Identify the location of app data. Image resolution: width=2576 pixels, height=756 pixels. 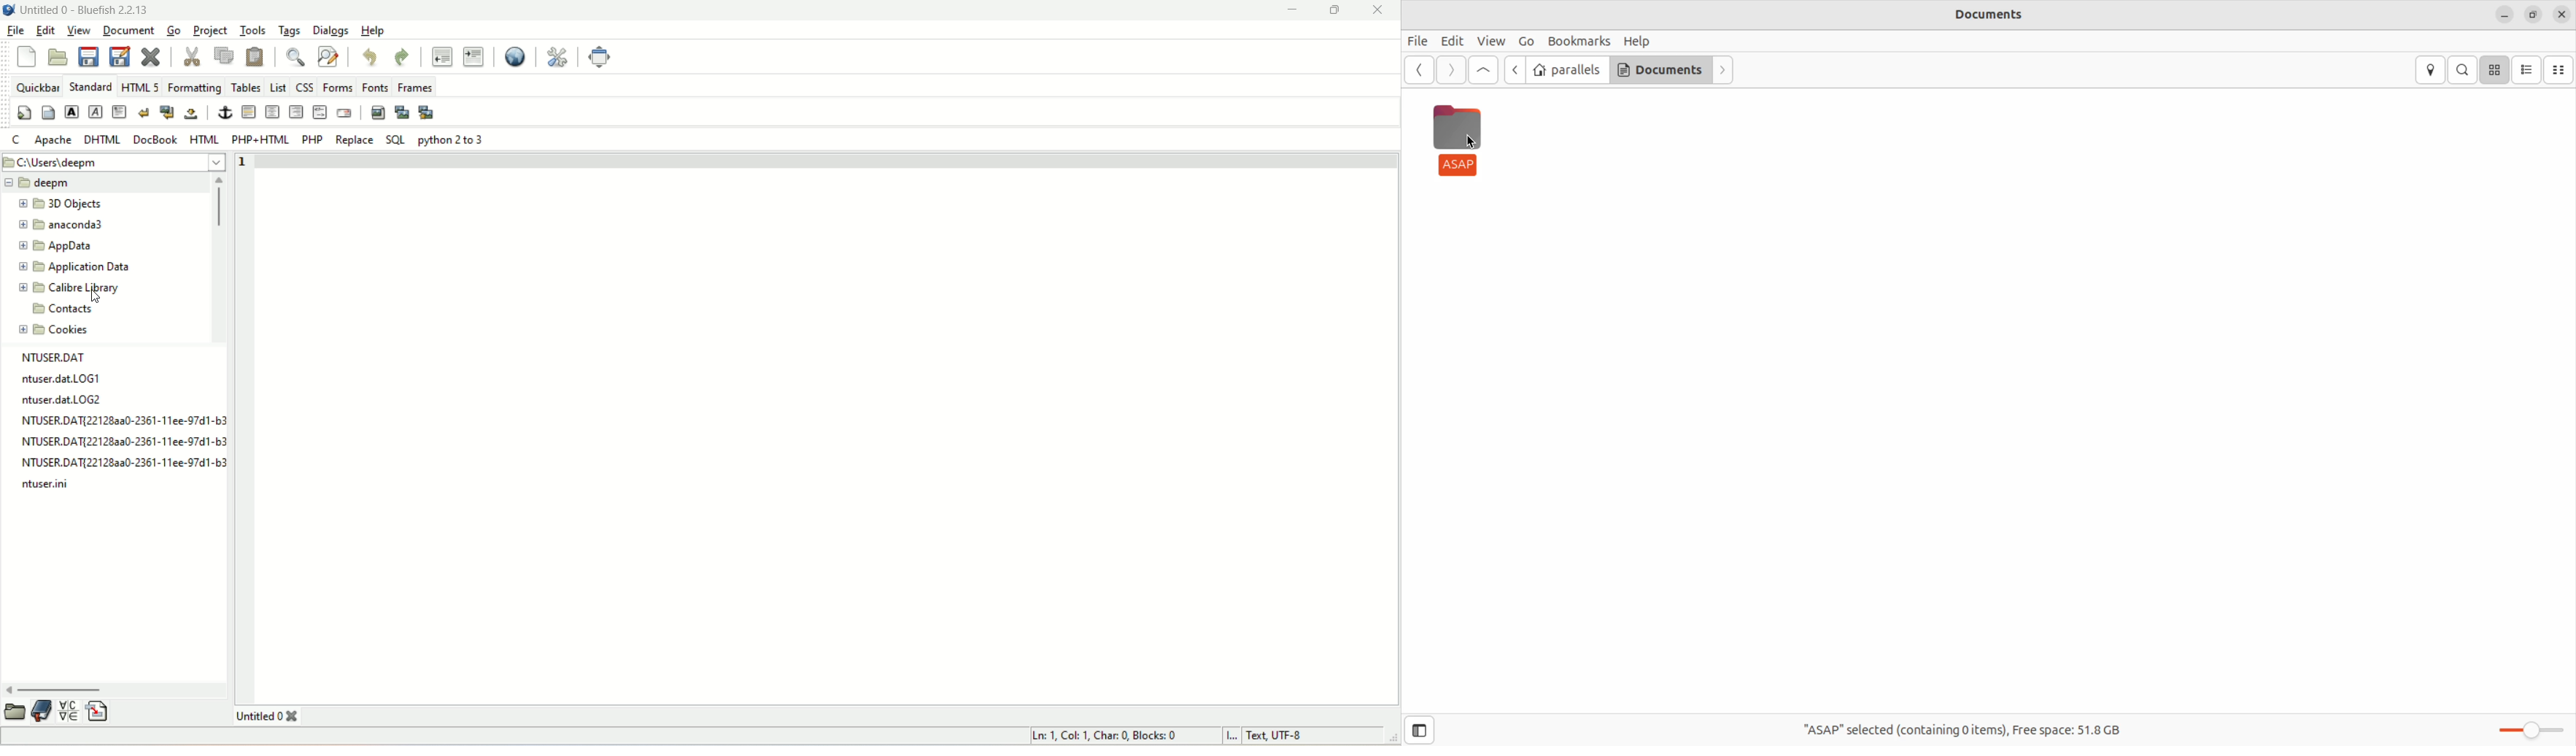
(55, 245).